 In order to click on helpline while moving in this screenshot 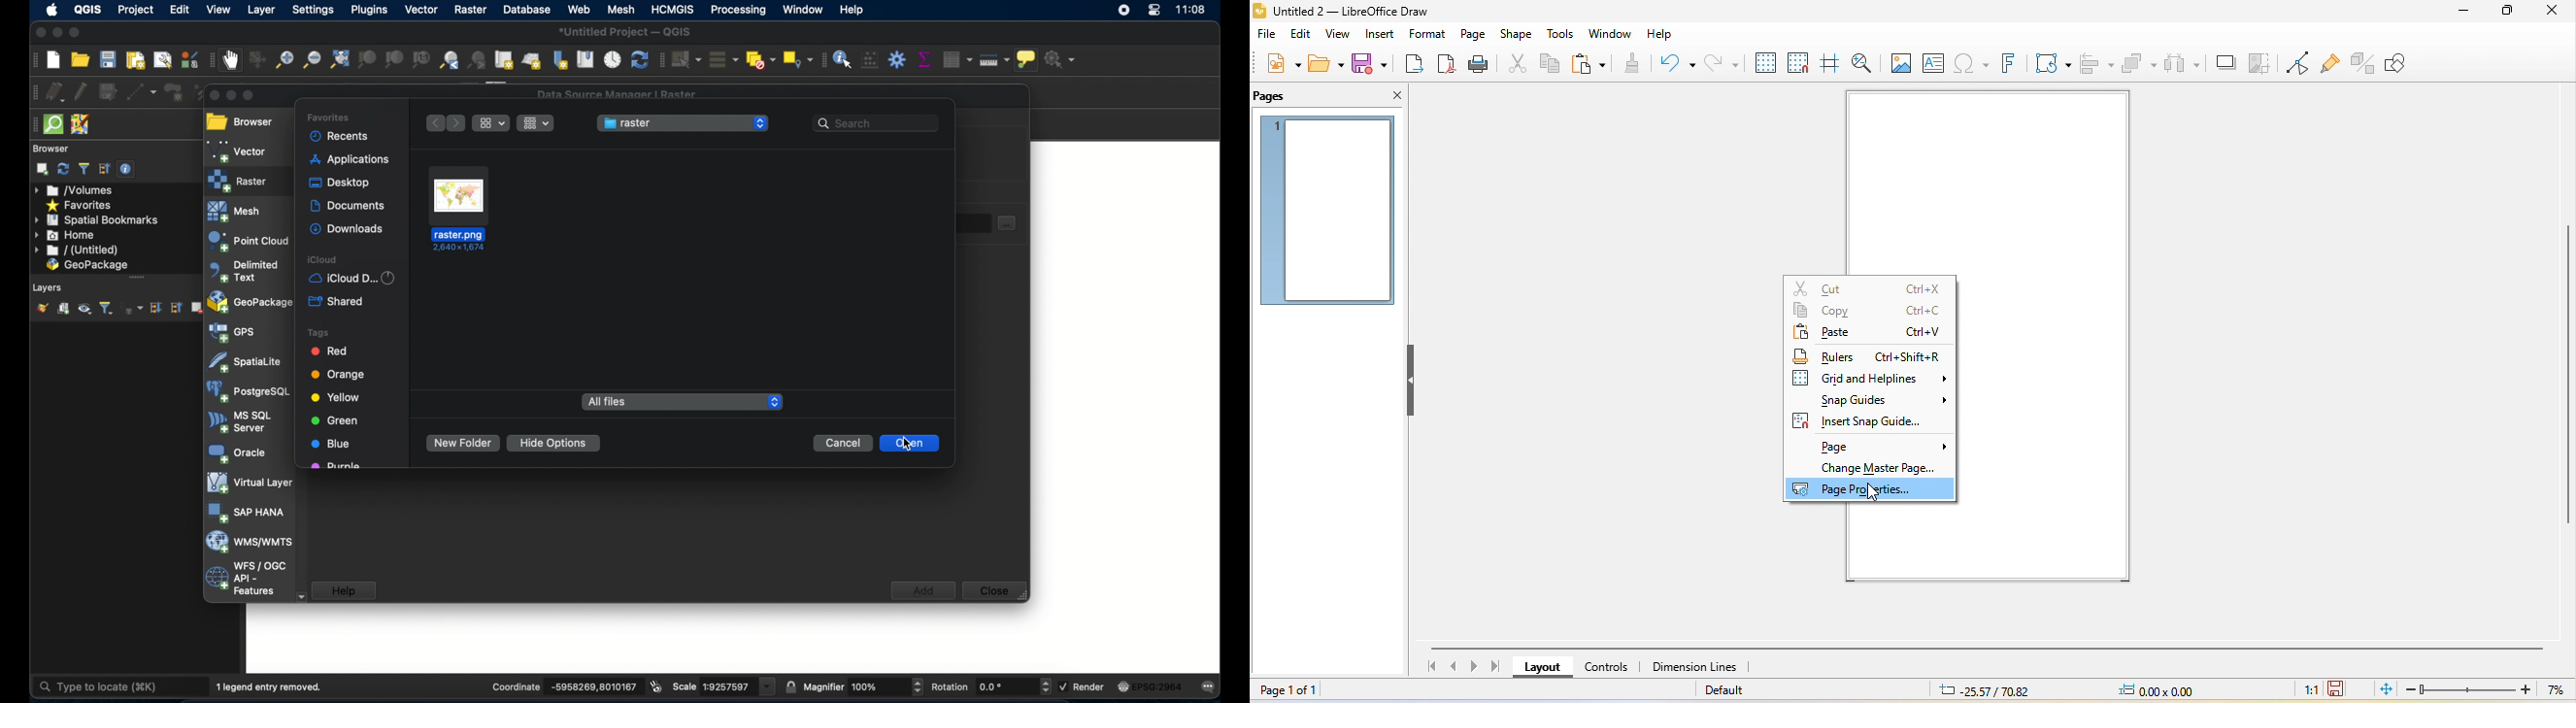, I will do `click(1828, 64)`.